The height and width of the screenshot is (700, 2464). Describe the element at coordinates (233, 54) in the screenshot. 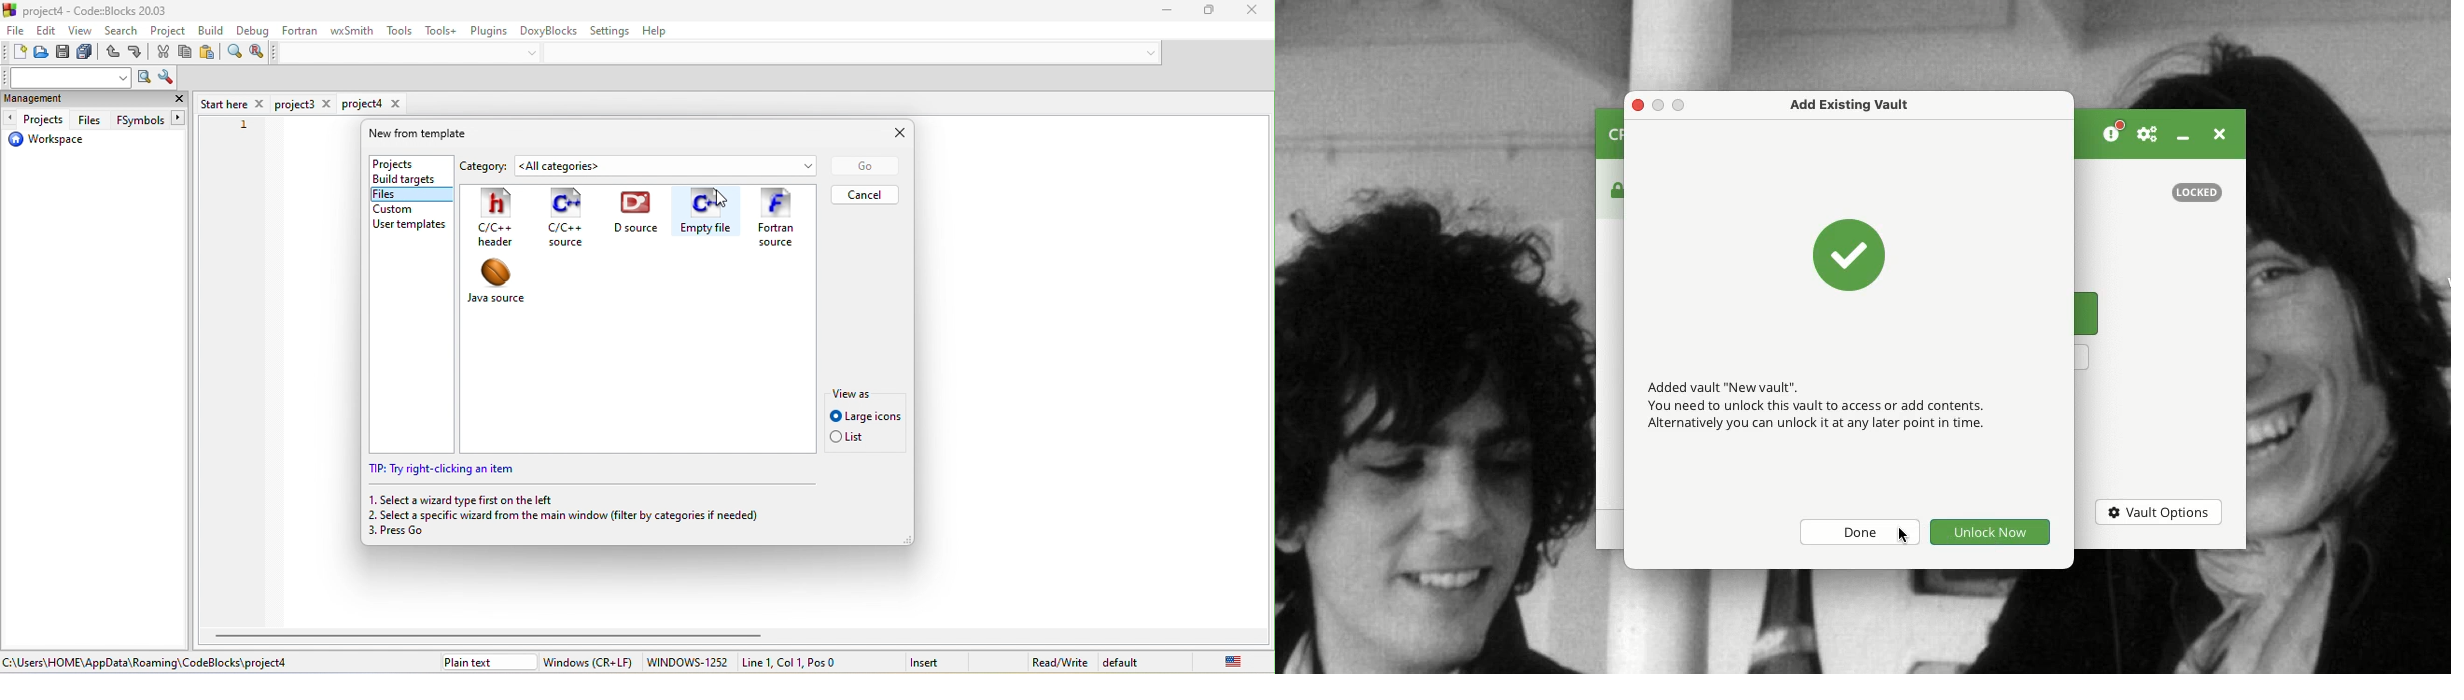

I see `find` at that location.